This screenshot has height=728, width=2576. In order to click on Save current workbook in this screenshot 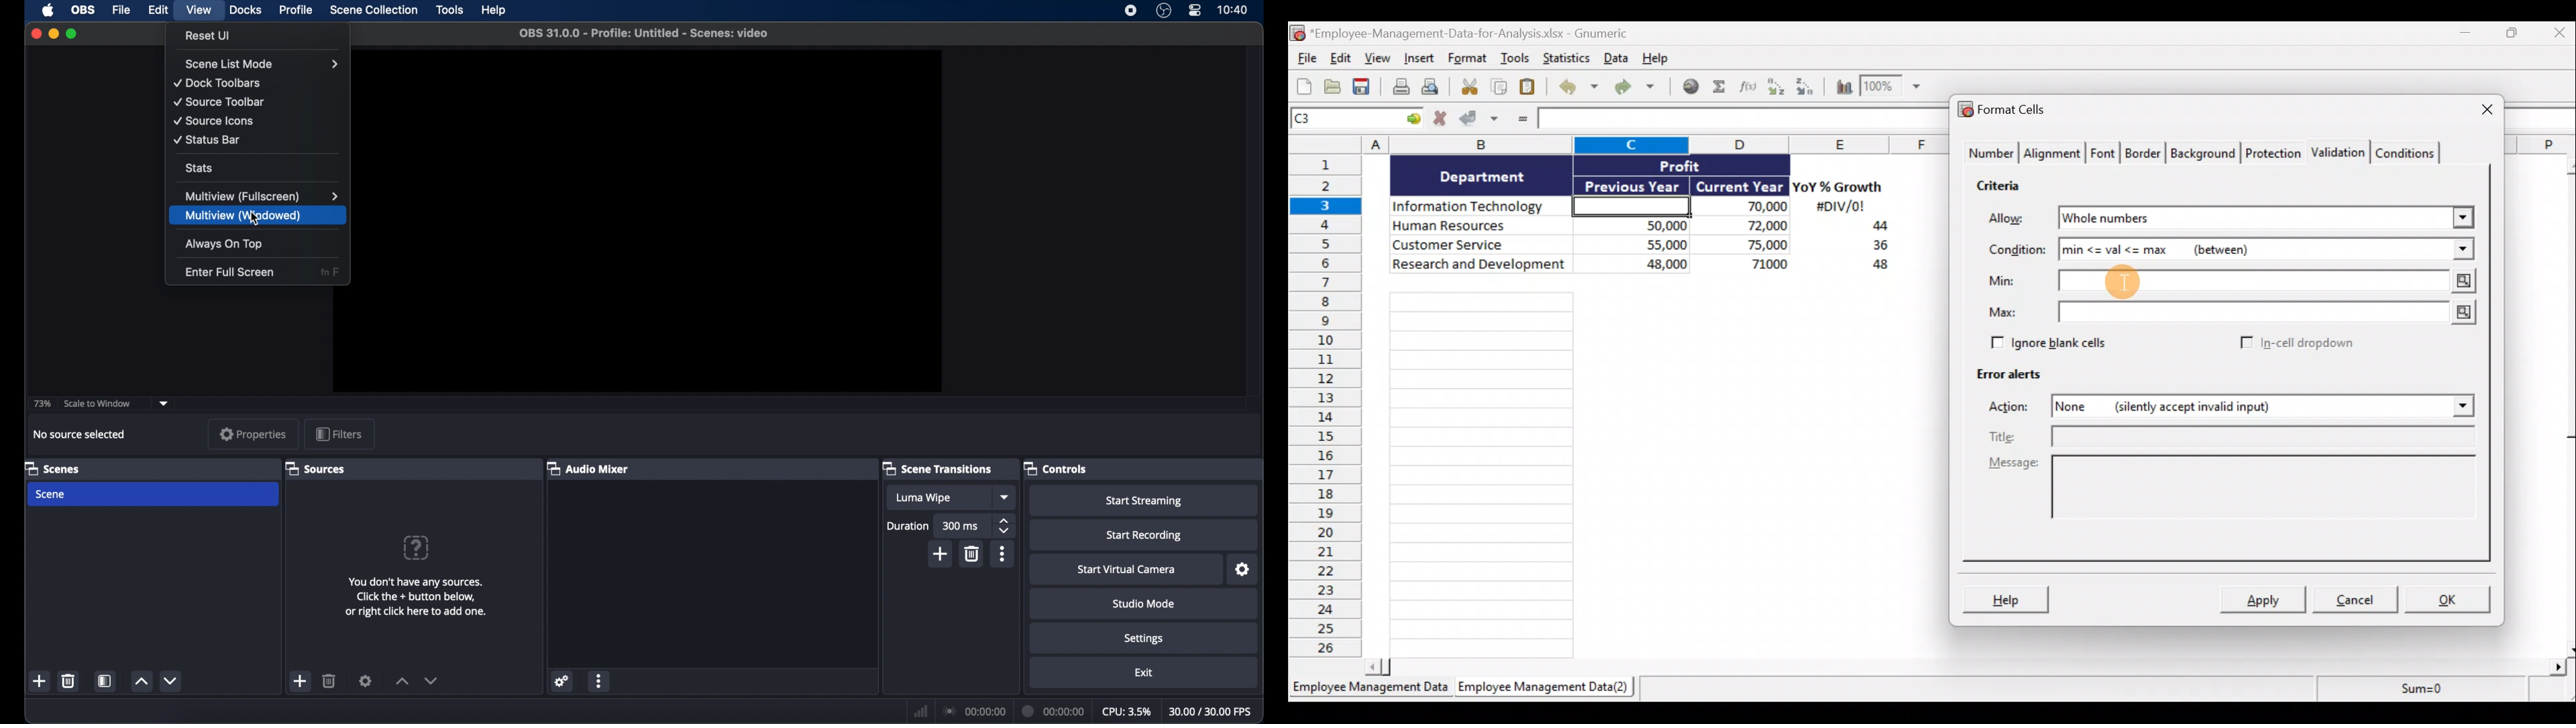, I will do `click(1362, 87)`.